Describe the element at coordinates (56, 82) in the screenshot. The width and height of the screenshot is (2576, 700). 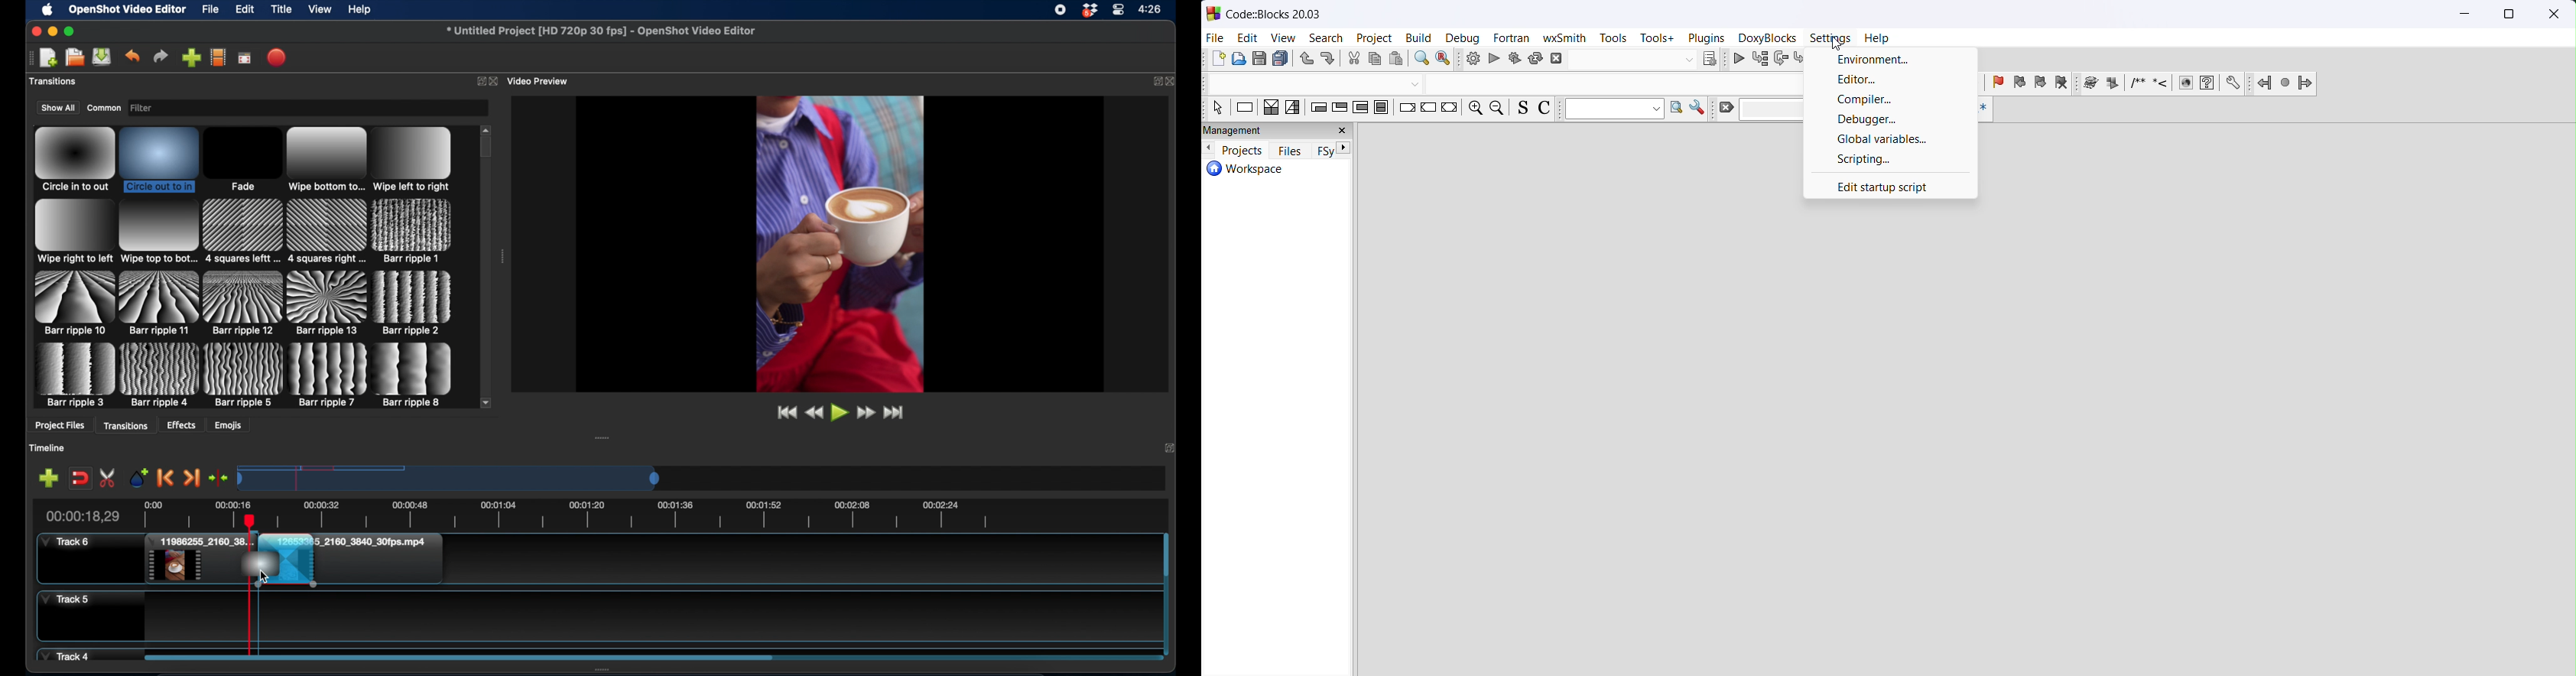
I see `project files` at that location.